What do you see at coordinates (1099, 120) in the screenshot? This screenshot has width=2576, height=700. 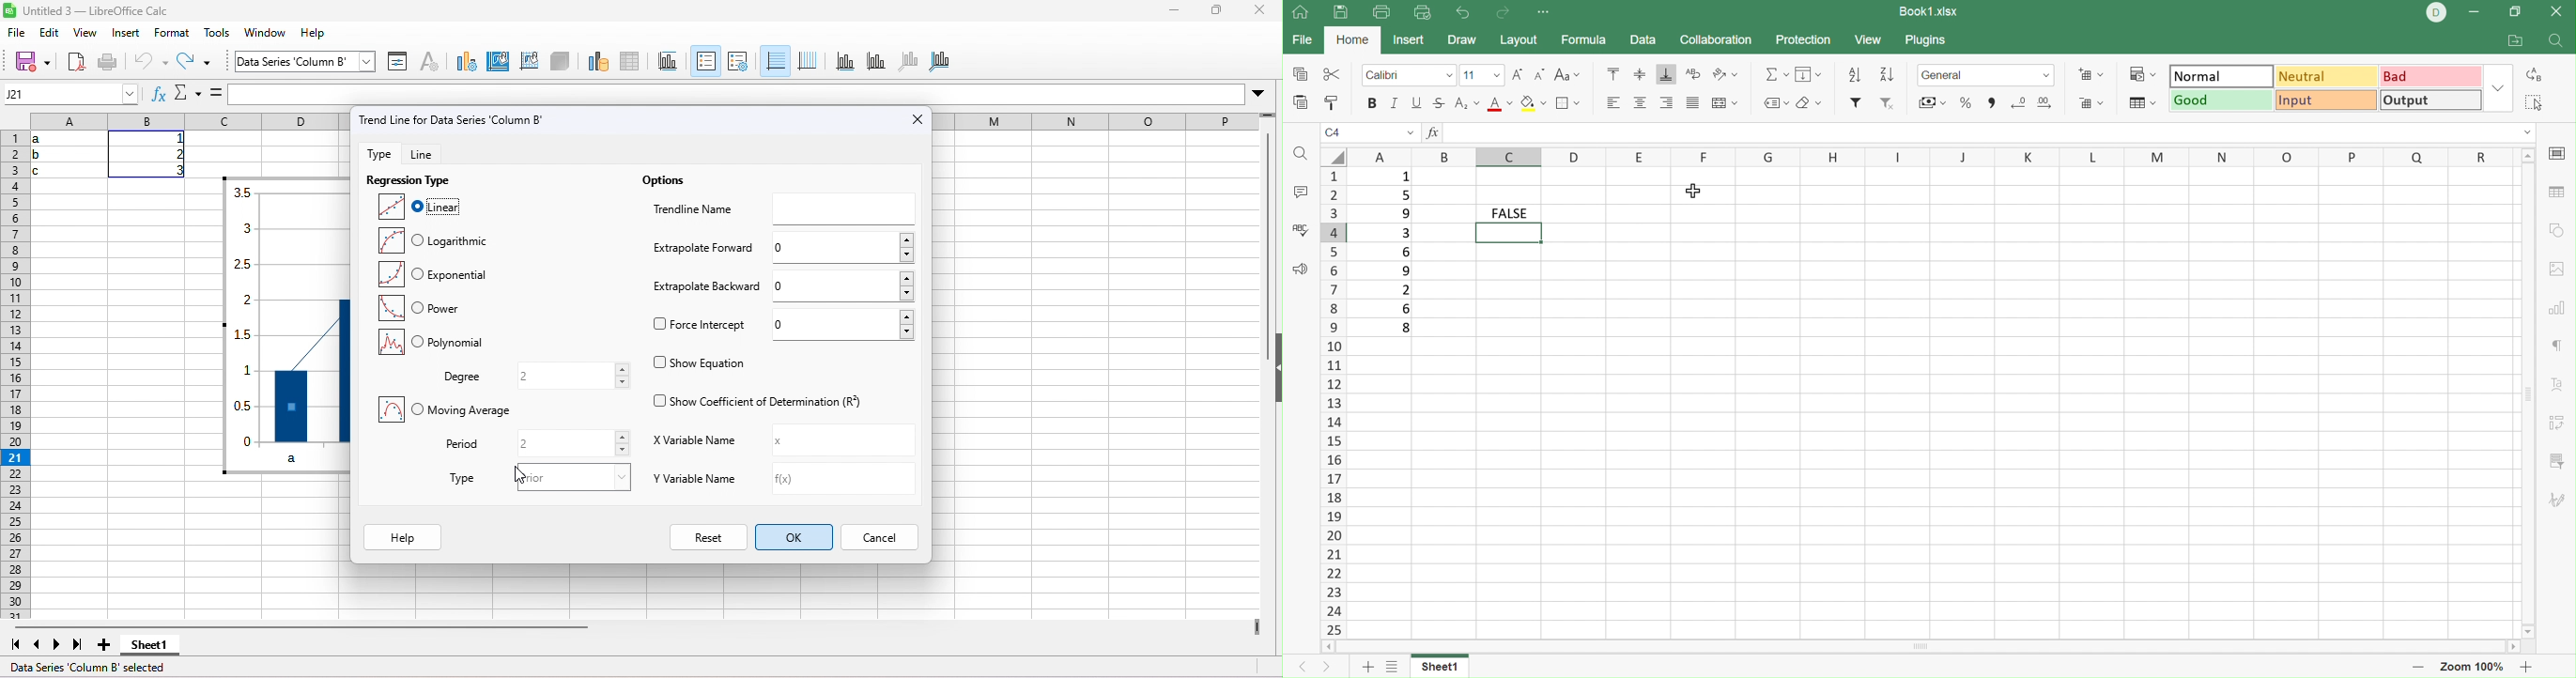 I see `column headings` at bounding box center [1099, 120].